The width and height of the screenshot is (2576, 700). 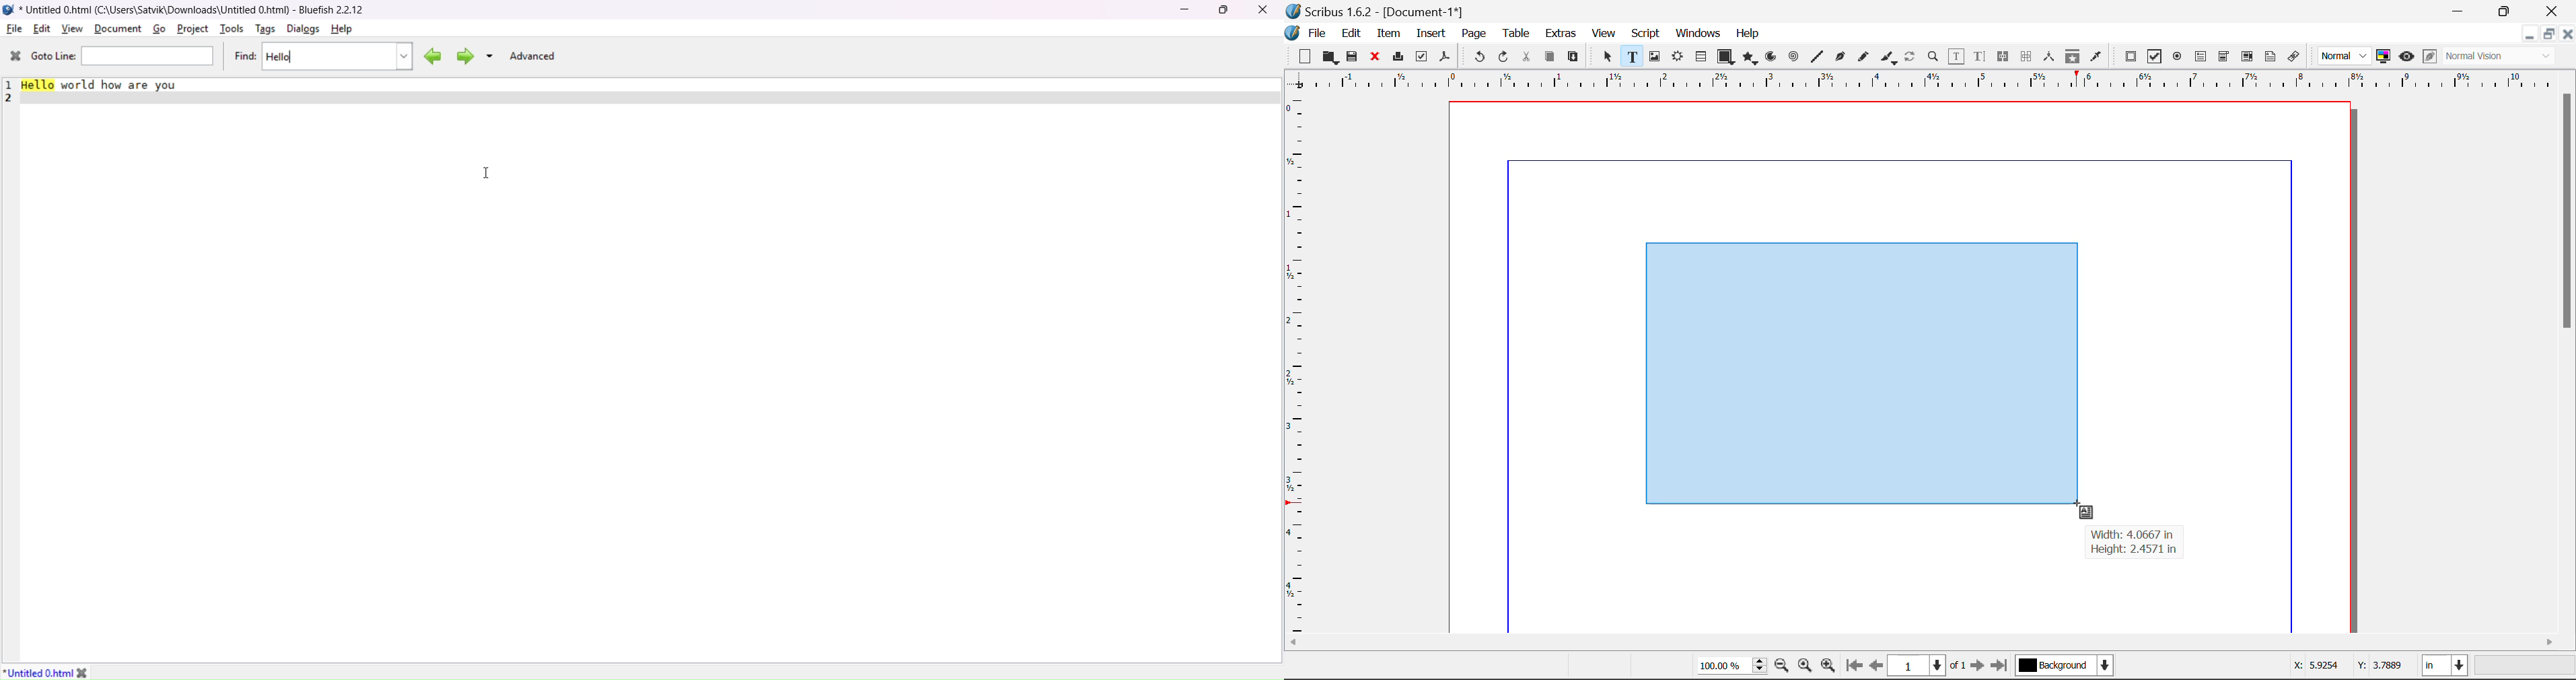 What do you see at coordinates (2096, 56) in the screenshot?
I see `Eyedropper` at bounding box center [2096, 56].